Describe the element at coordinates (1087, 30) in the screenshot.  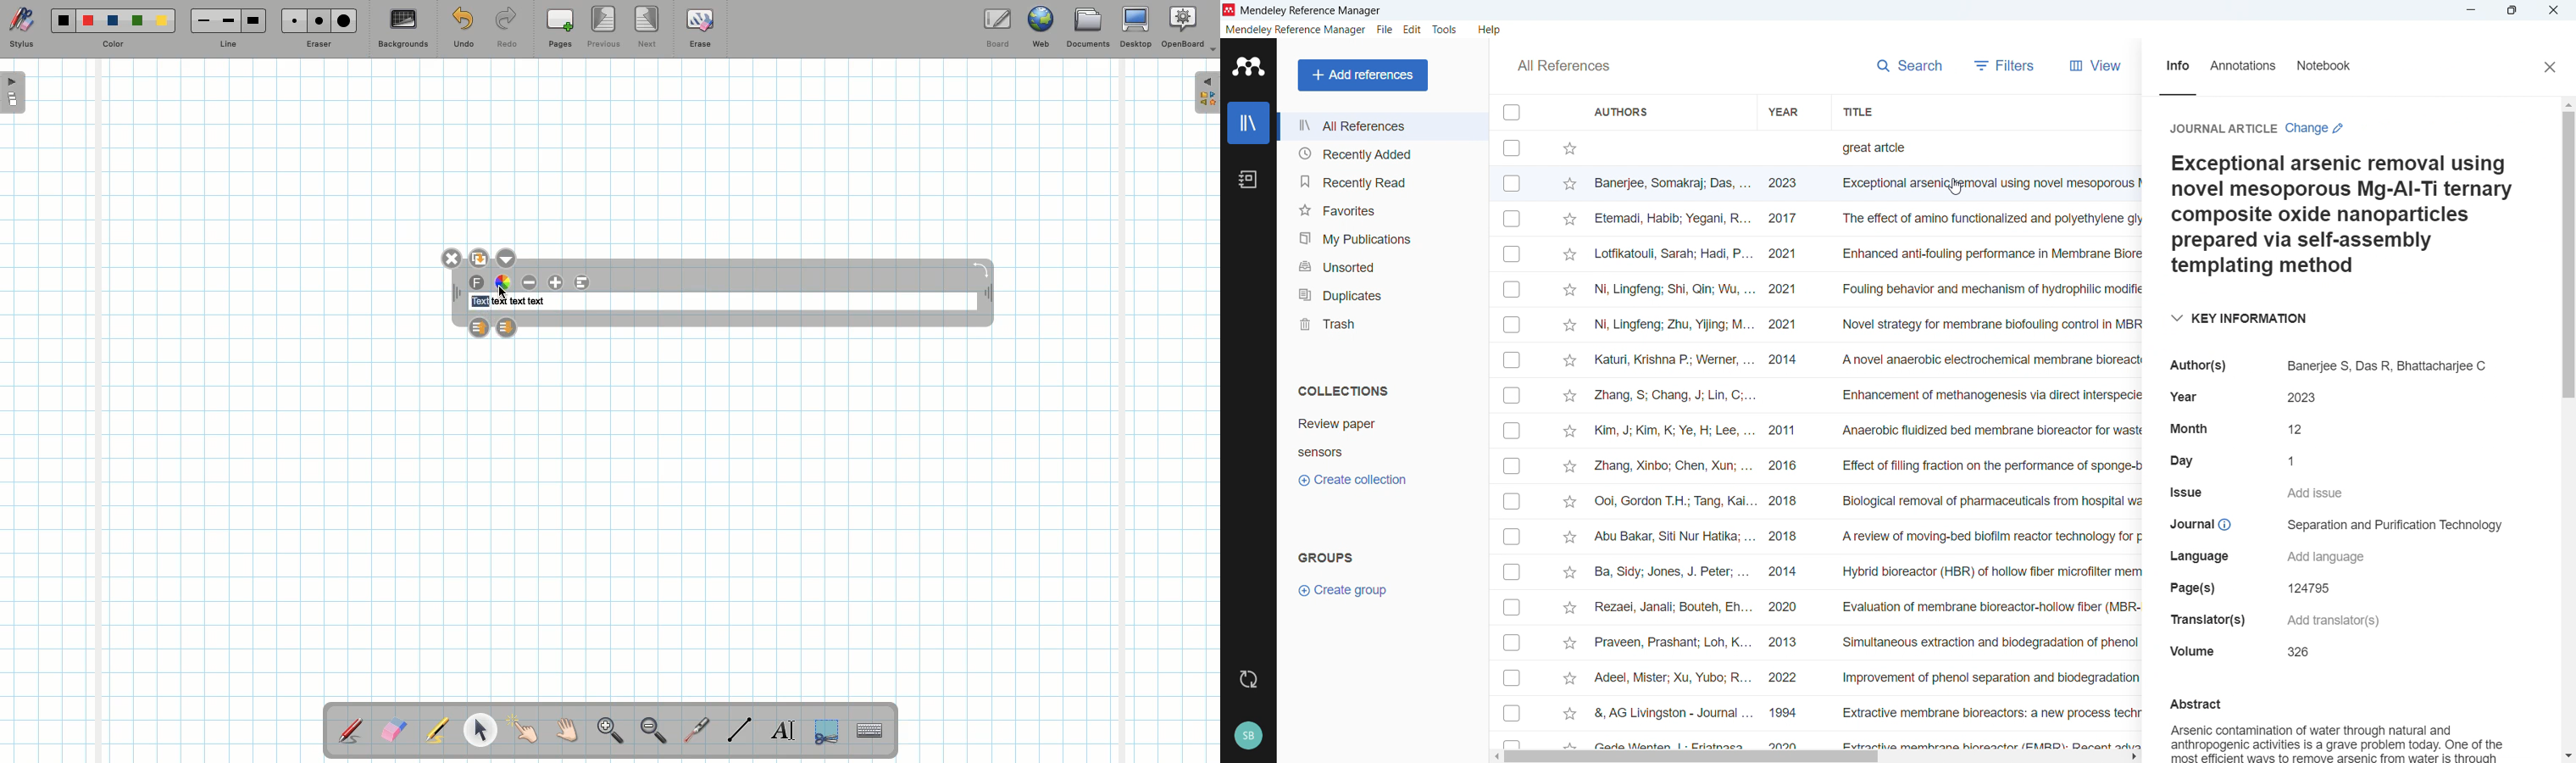
I see `Documents` at that location.